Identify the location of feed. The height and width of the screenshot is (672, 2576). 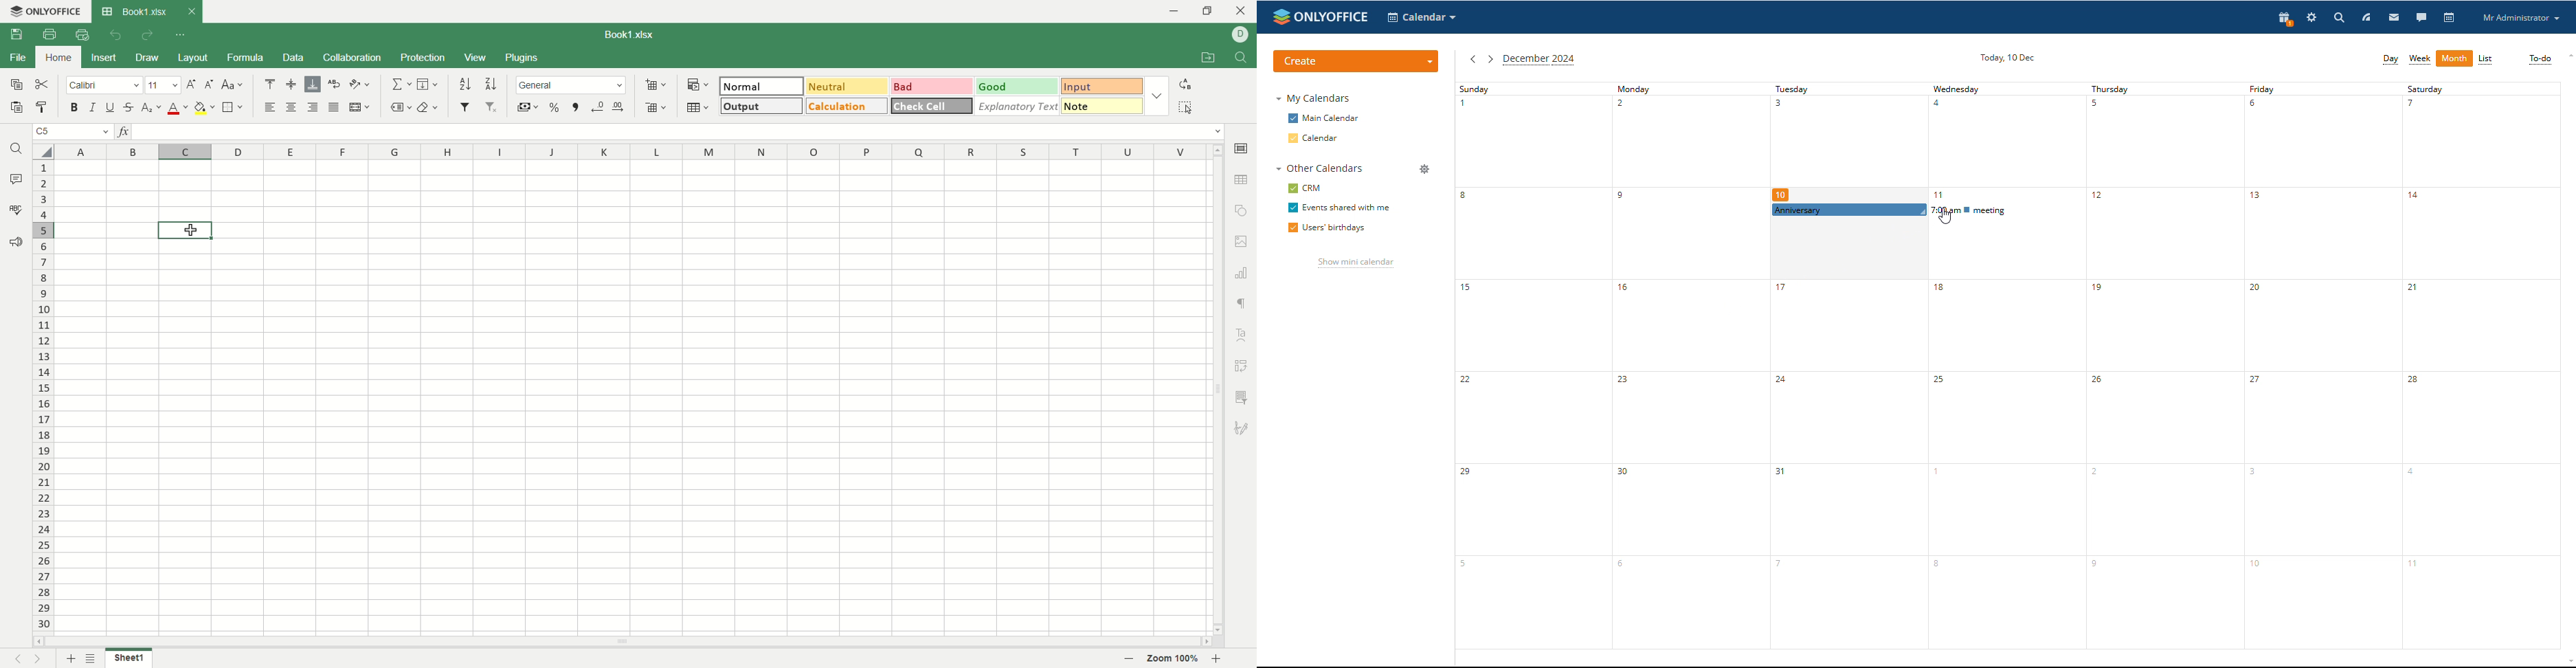
(2366, 17).